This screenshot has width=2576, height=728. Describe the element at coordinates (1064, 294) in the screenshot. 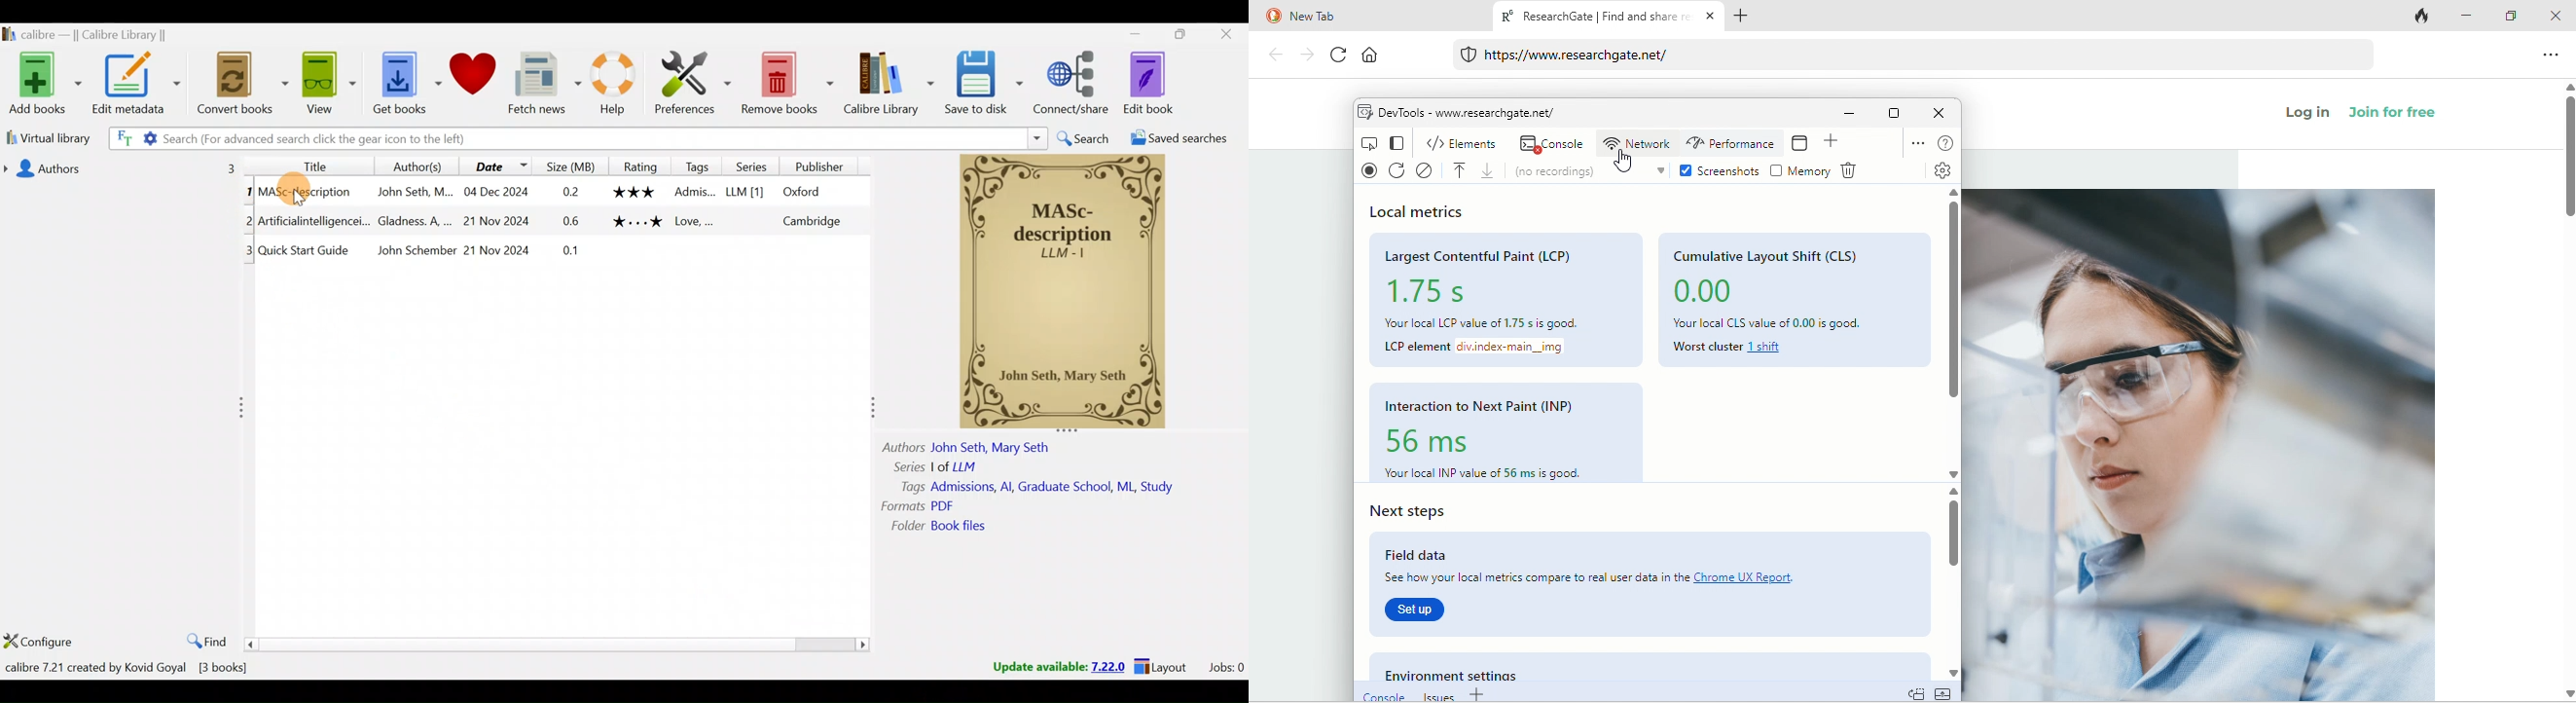

I see `` at that location.